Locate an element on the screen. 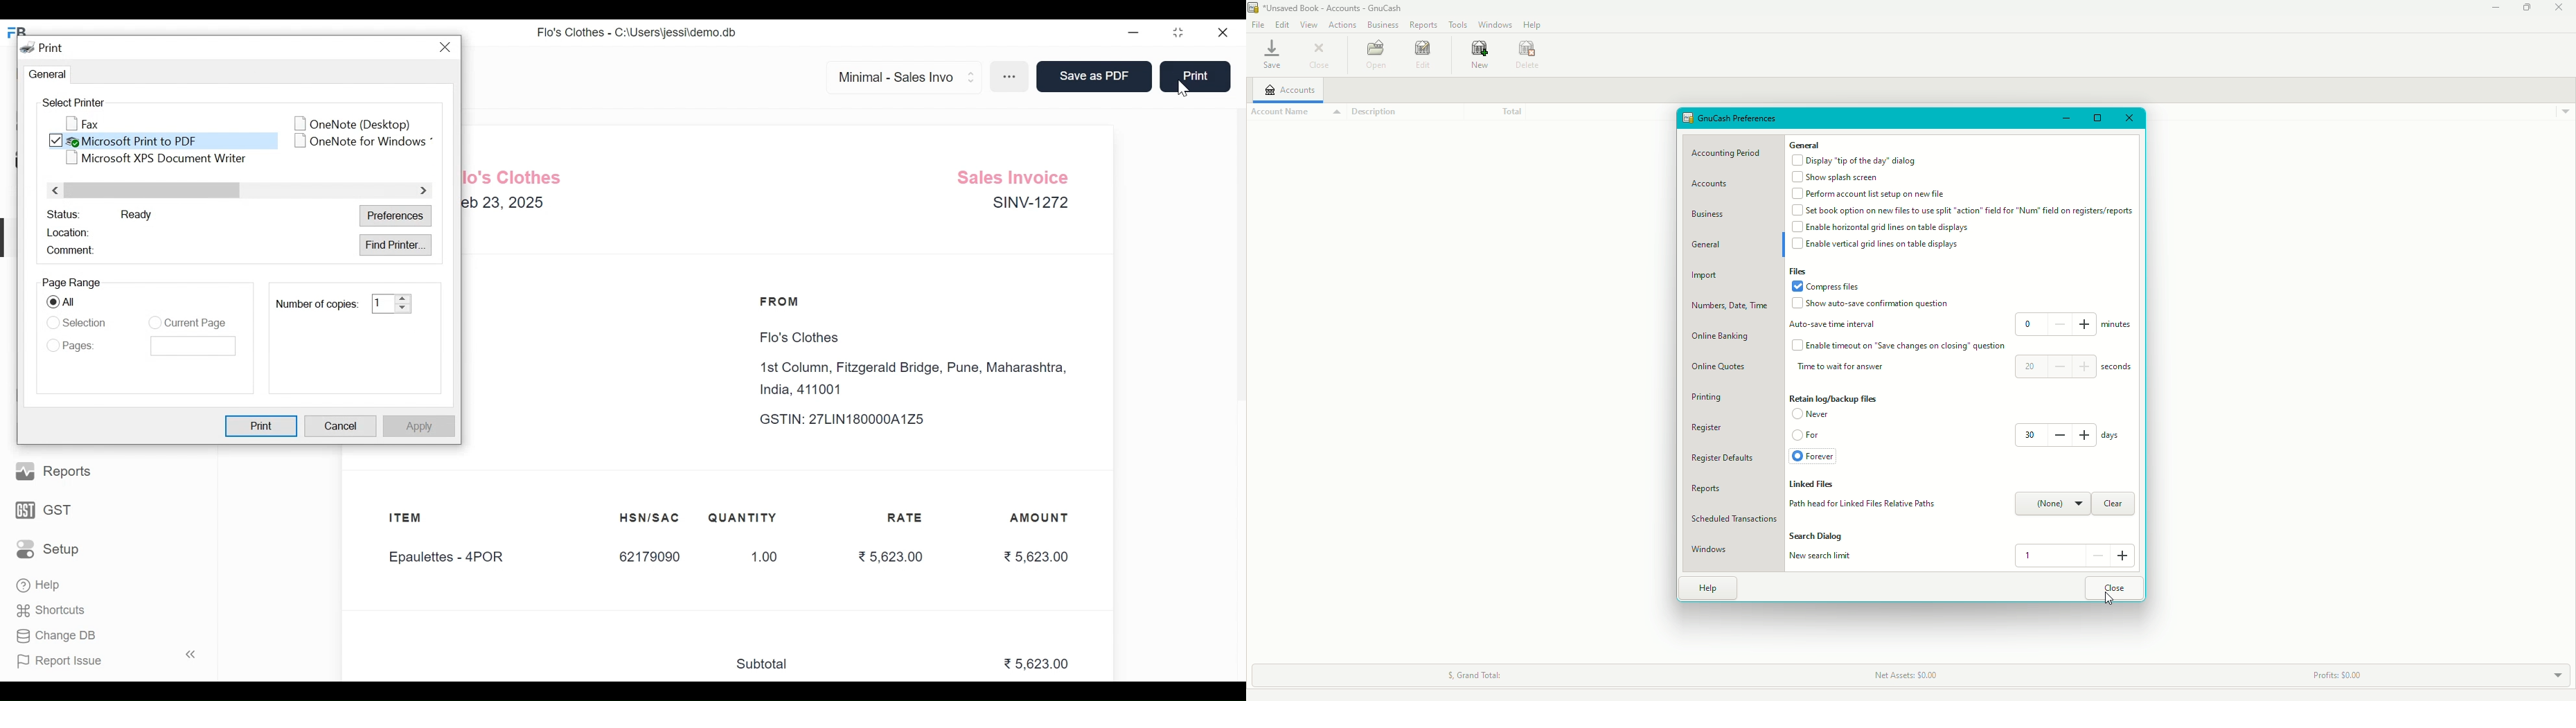 The height and width of the screenshot is (728, 2576). close is located at coordinates (448, 47).